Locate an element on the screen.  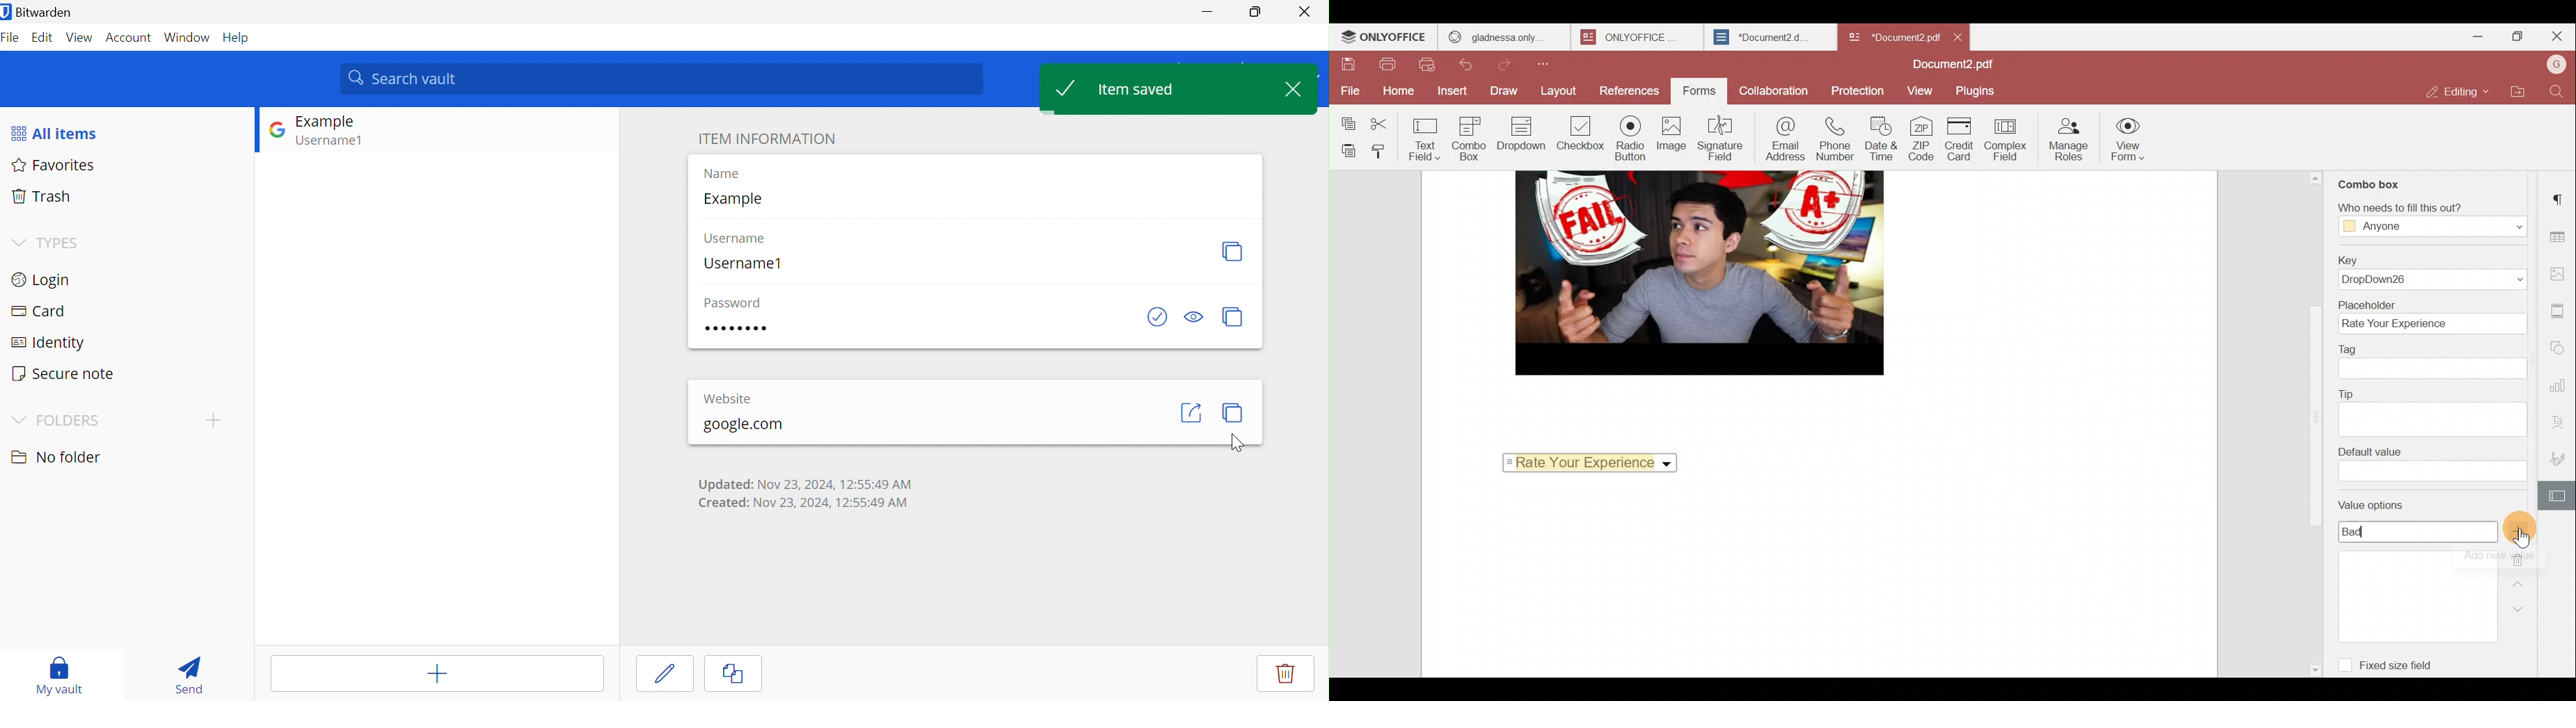
Restore Down is located at coordinates (1256, 12).